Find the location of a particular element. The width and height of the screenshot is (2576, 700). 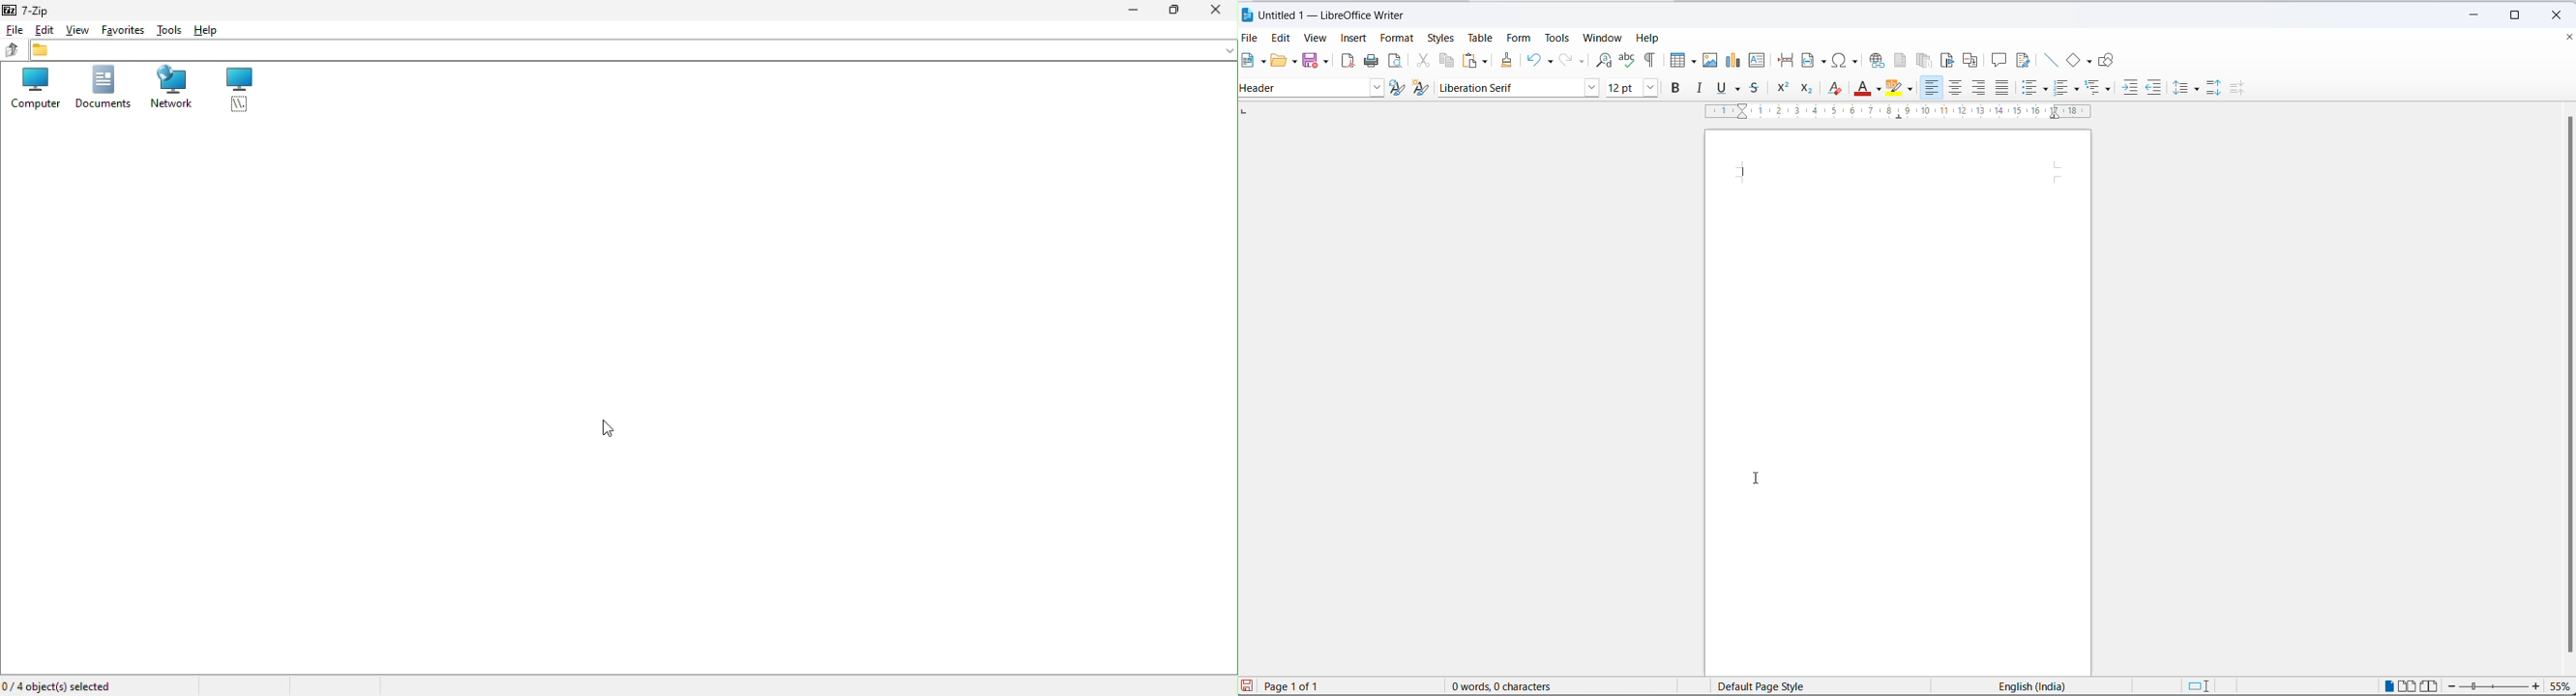

View is located at coordinates (74, 29).